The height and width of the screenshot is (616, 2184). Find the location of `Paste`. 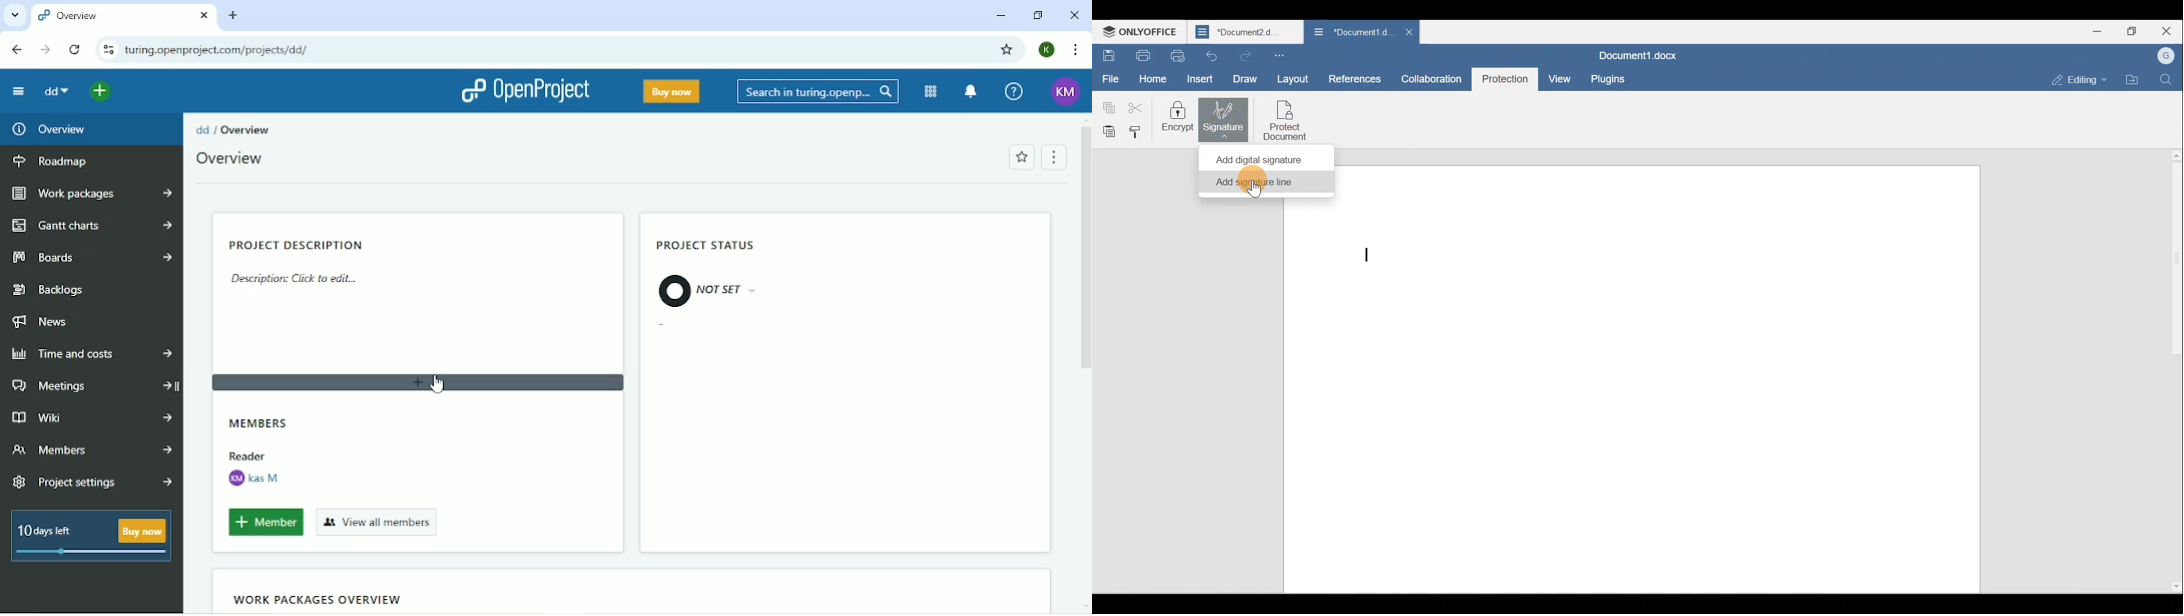

Paste is located at coordinates (1105, 127).